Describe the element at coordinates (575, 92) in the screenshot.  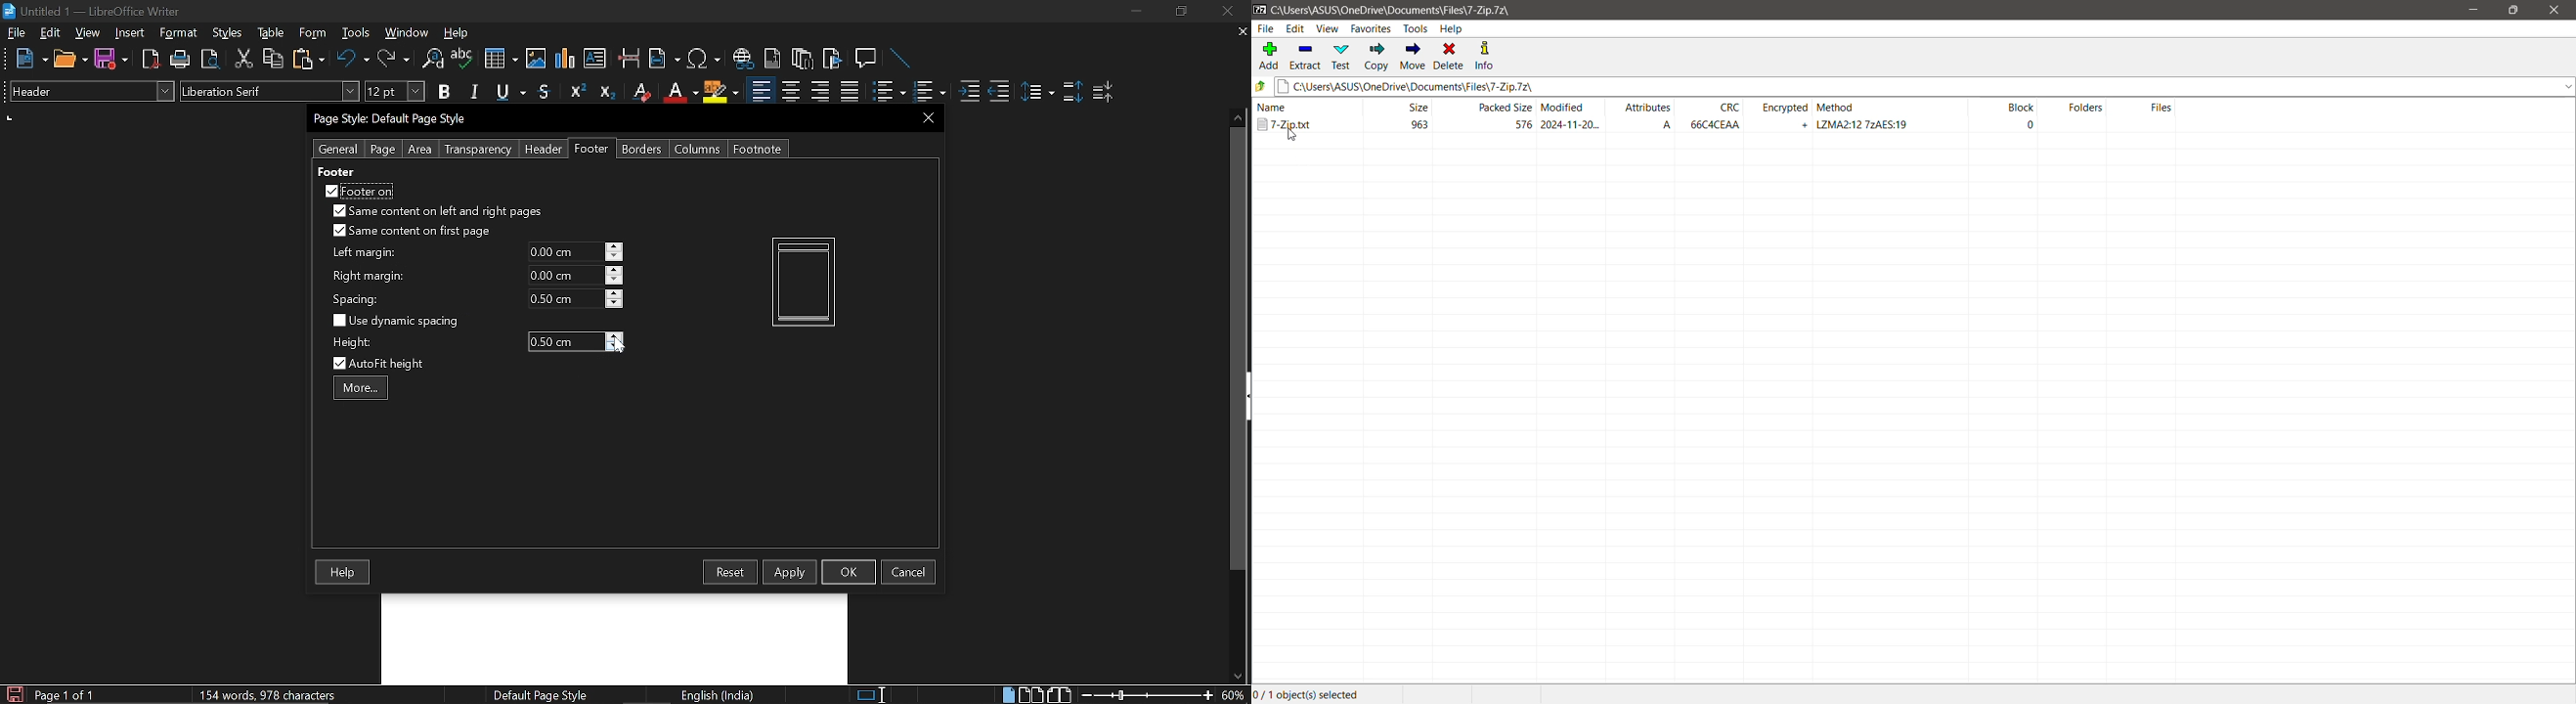
I see `Superscript` at that location.